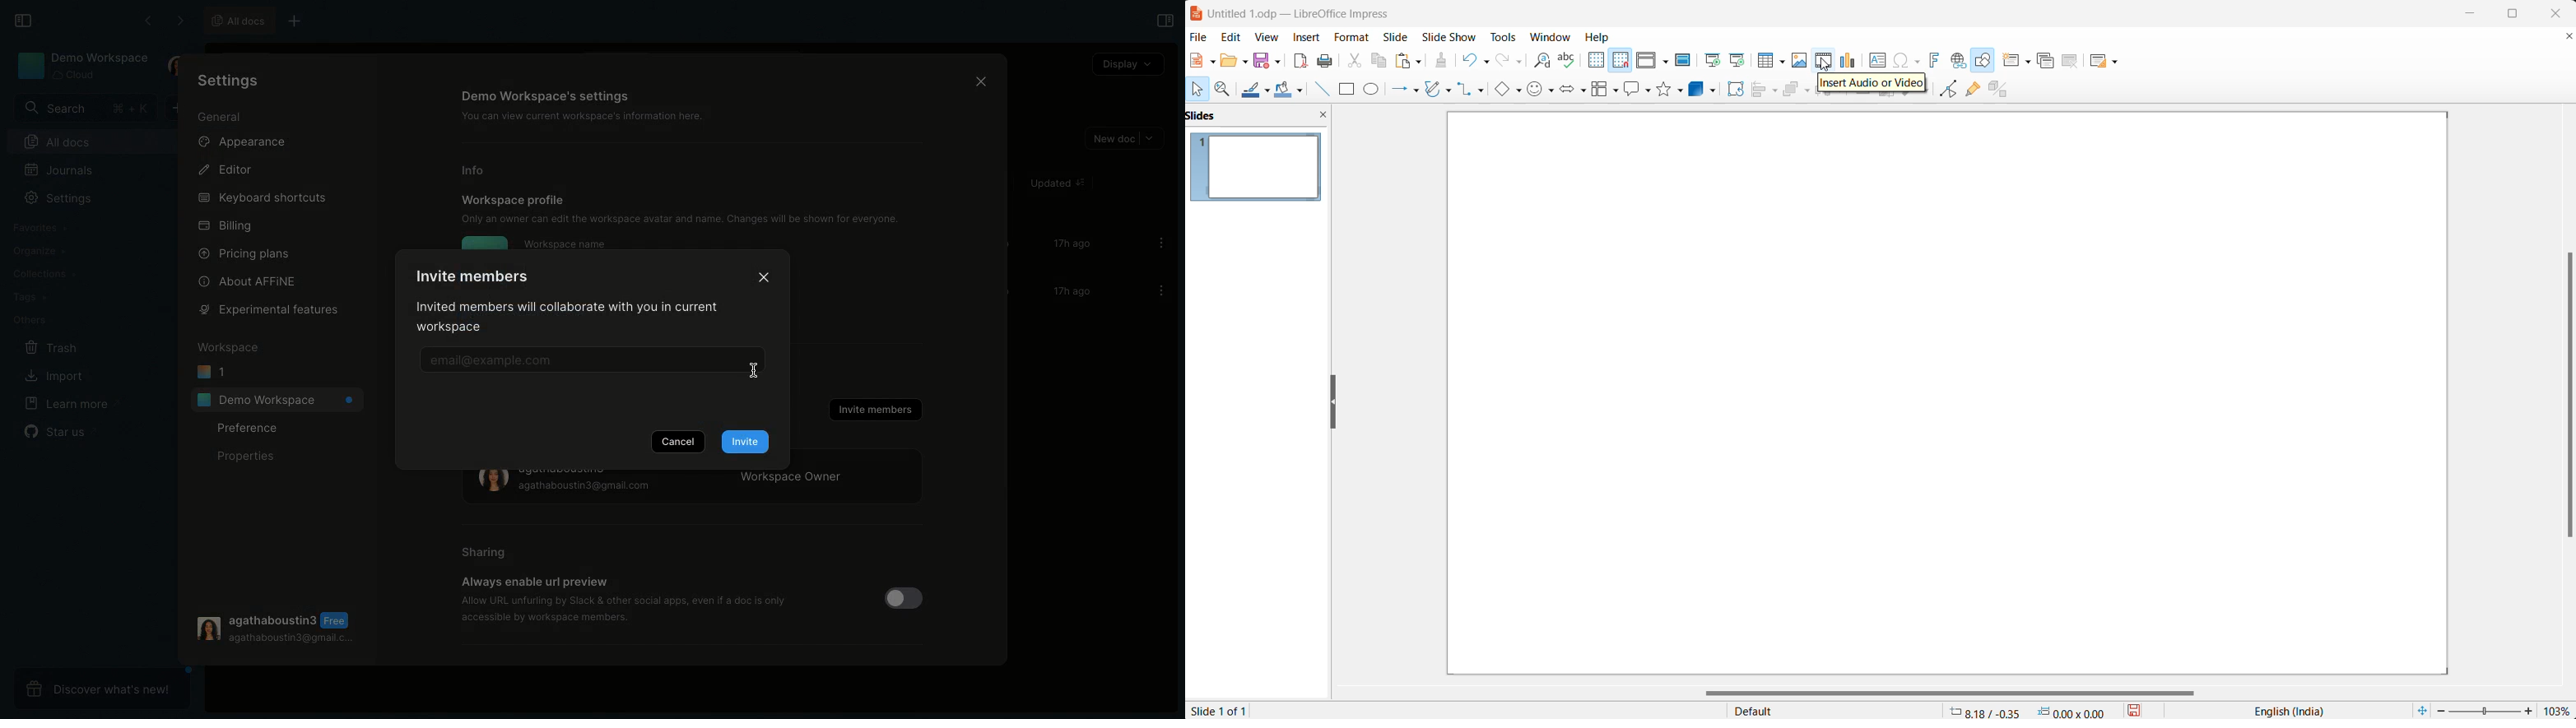 The height and width of the screenshot is (728, 2576). I want to click on Cancel, so click(677, 441).